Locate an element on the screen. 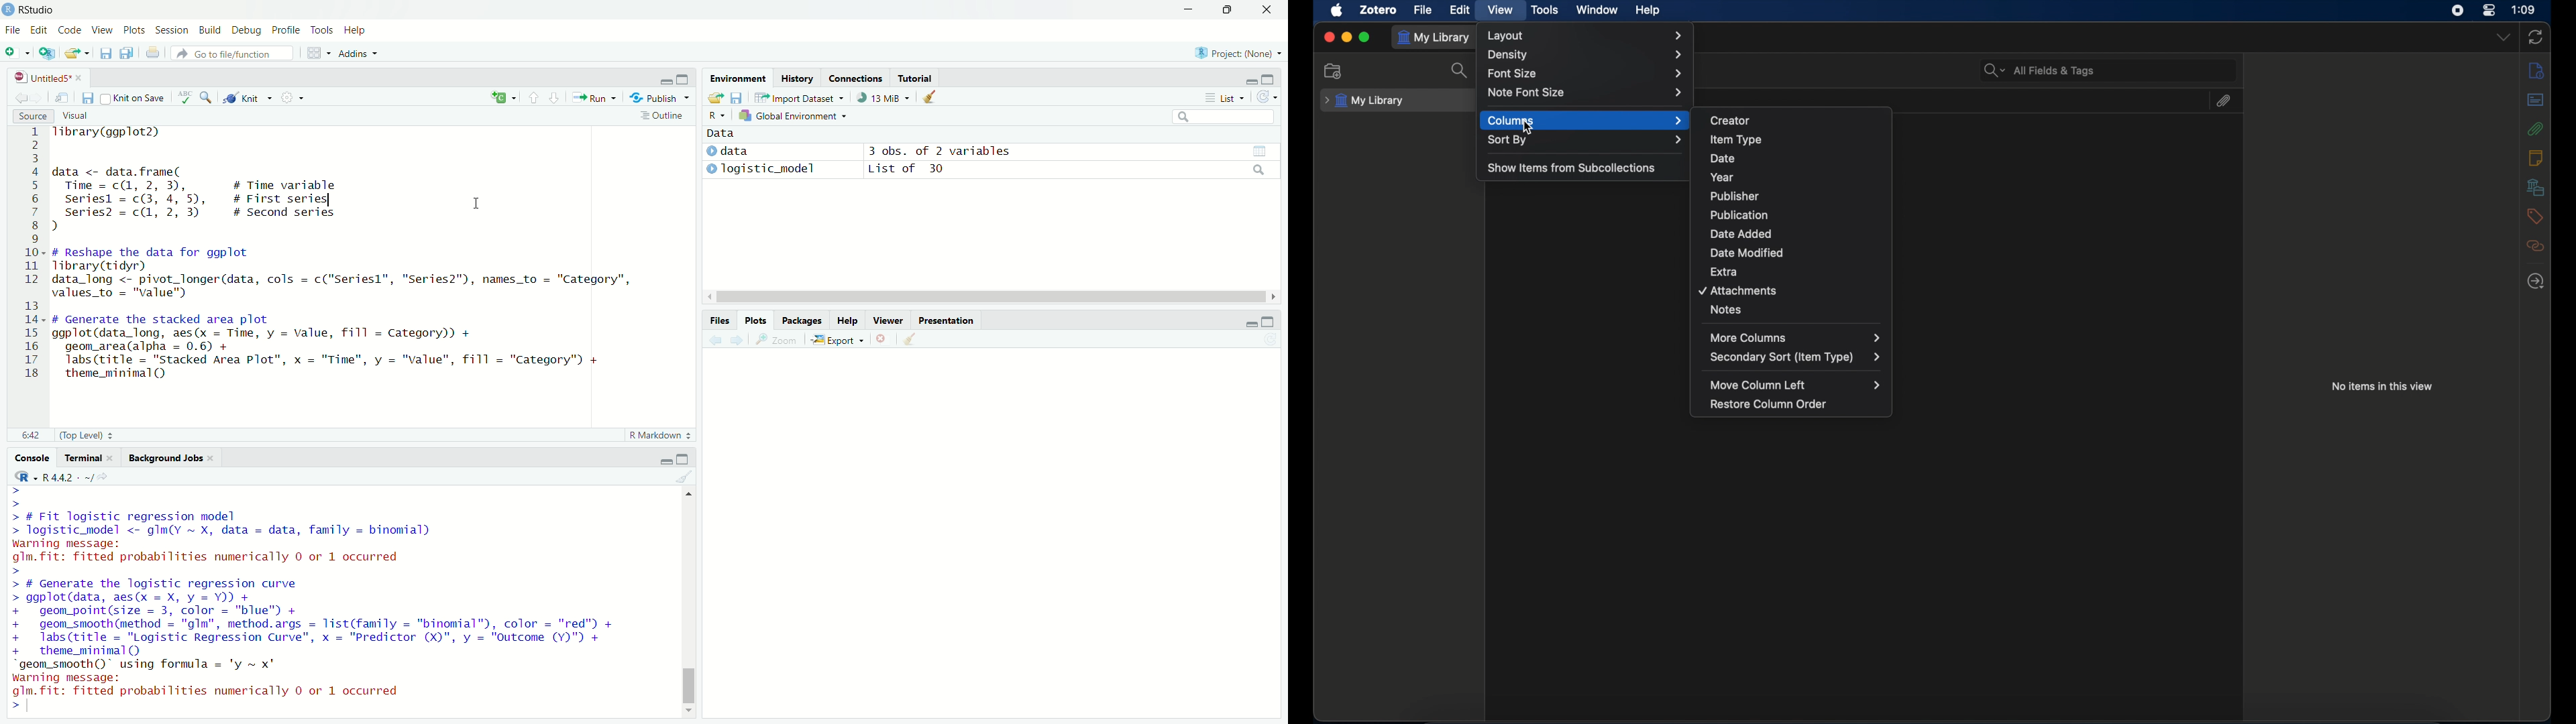  print is located at coordinates (154, 58).